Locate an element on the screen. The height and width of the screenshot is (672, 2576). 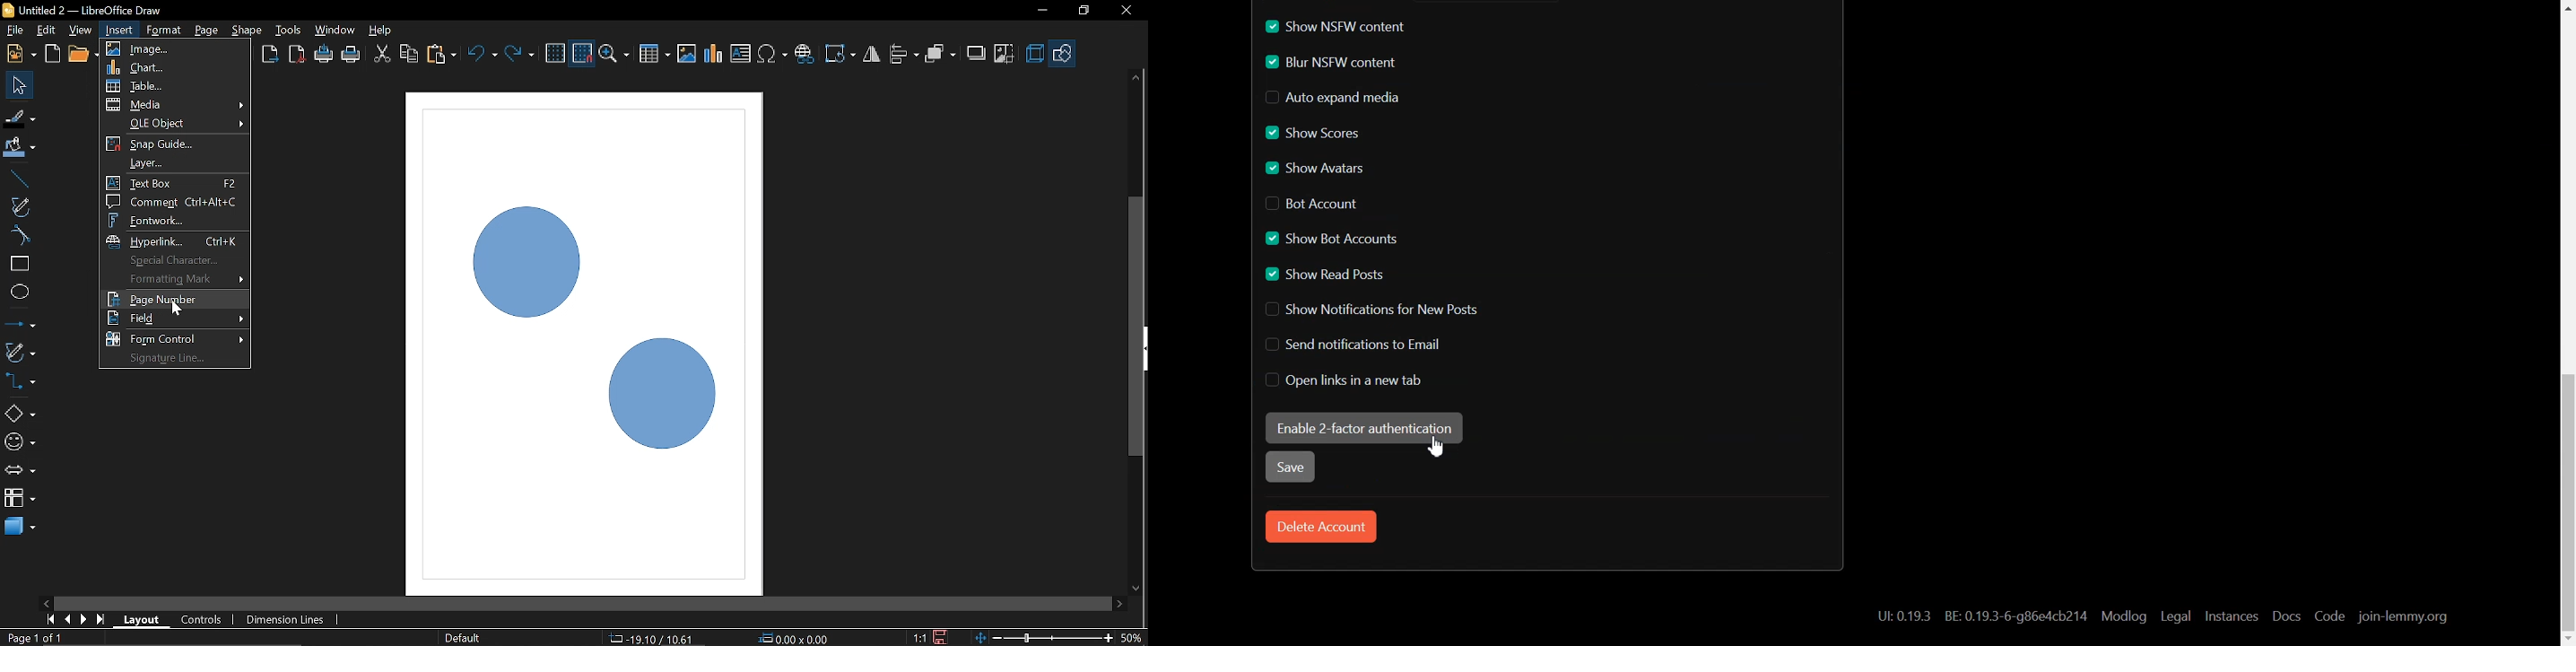
Diagram is located at coordinates (569, 309).